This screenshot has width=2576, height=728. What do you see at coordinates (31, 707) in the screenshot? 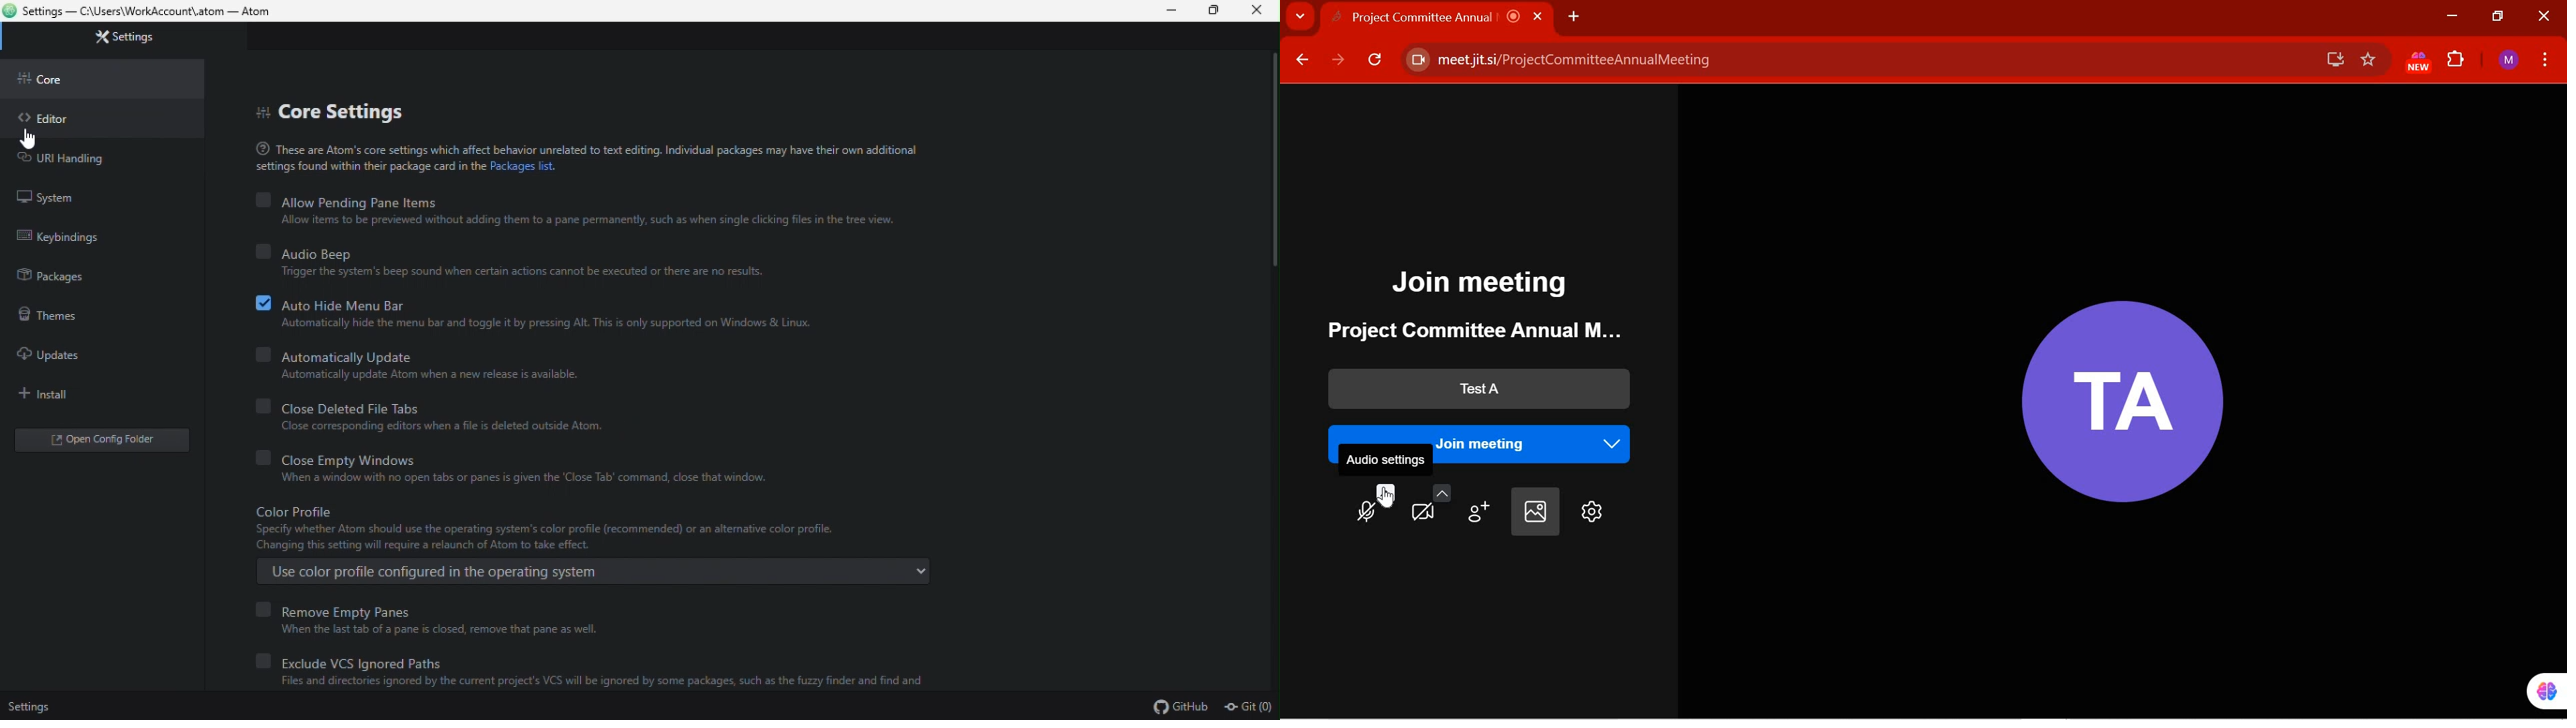
I see `Settings` at bounding box center [31, 707].